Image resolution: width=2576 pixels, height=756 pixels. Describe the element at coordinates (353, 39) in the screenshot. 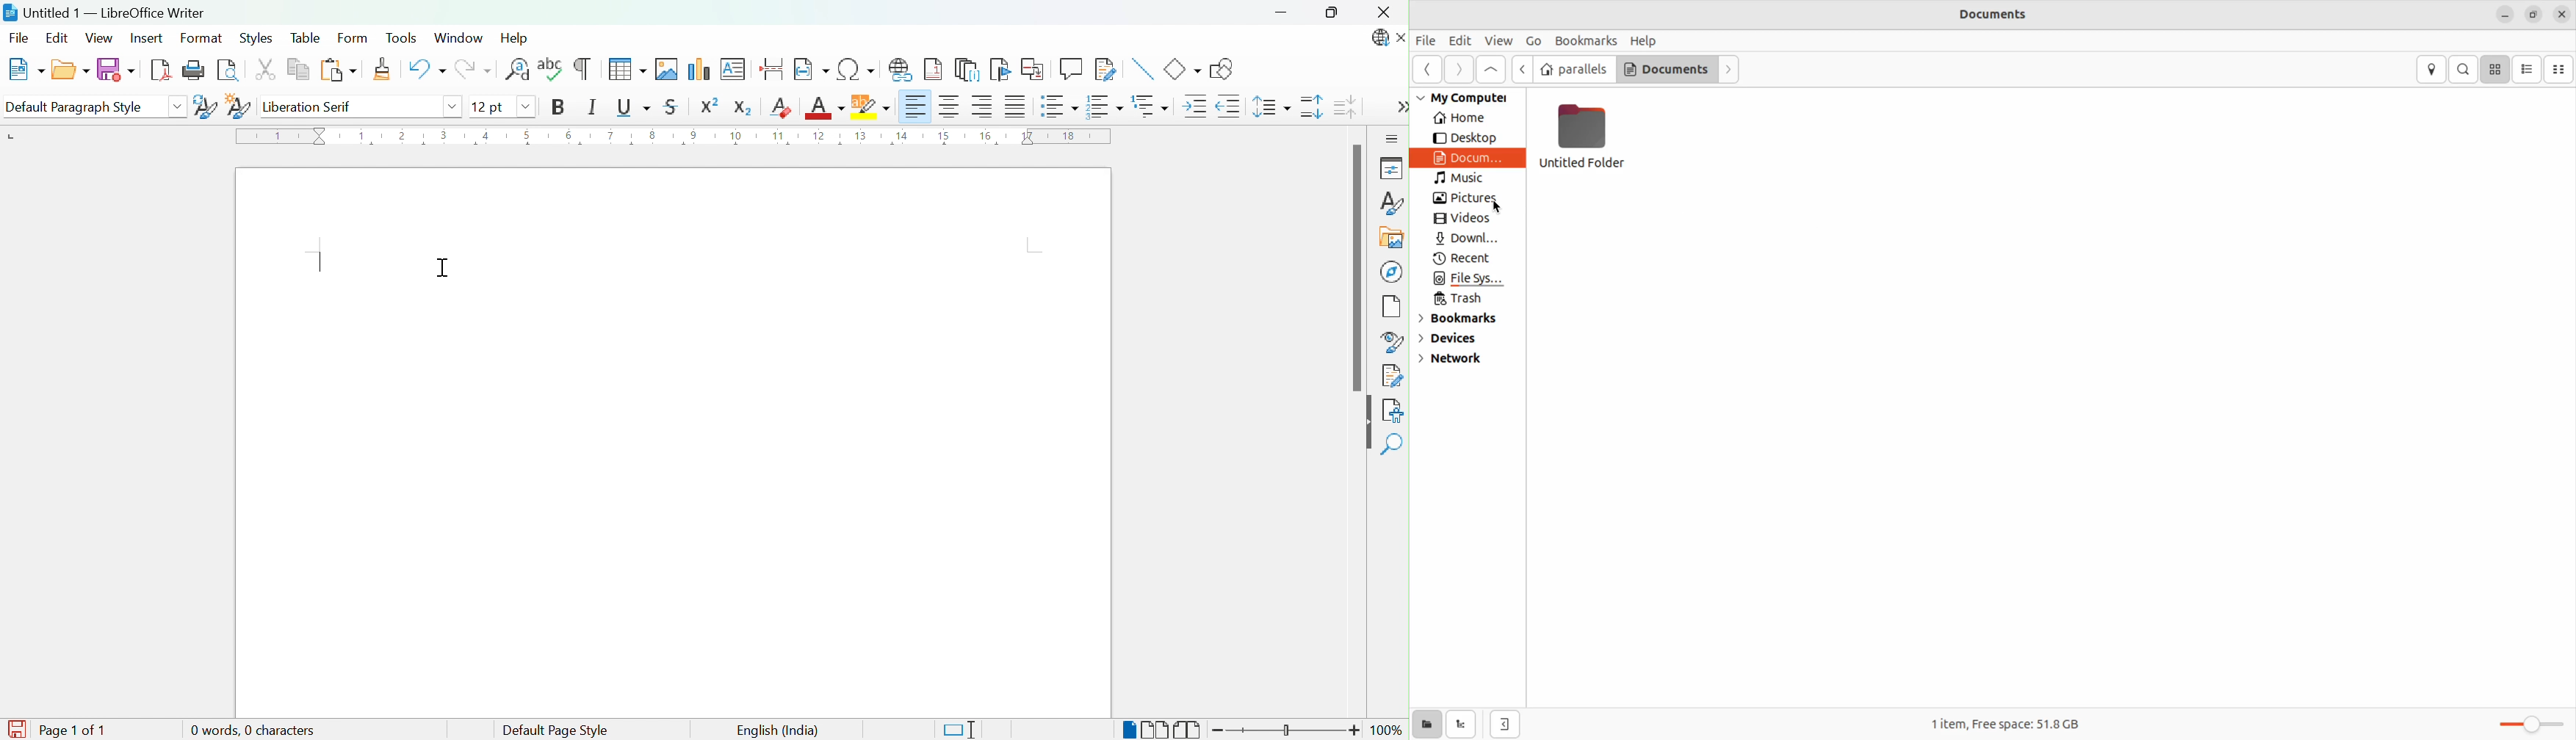

I see `Form` at that location.